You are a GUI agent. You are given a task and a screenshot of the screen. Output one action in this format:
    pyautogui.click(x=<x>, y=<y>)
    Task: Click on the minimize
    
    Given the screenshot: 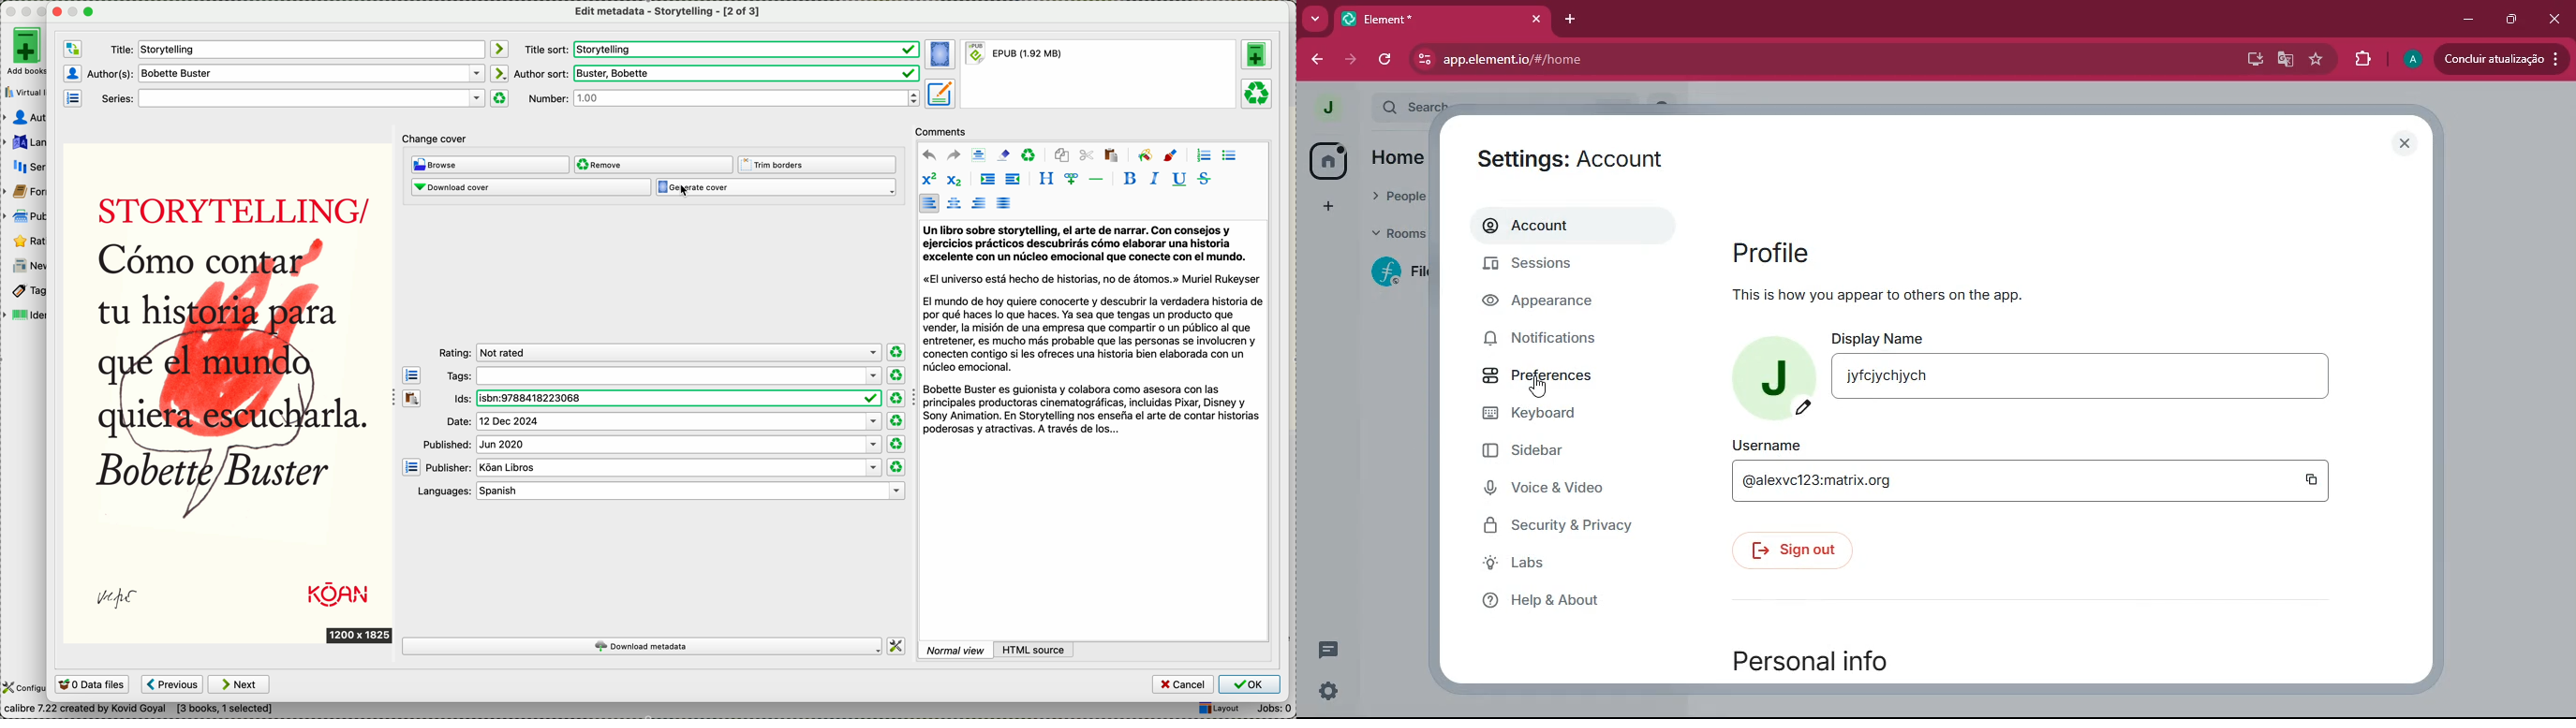 What is the action you would take?
    pyautogui.click(x=2466, y=18)
    